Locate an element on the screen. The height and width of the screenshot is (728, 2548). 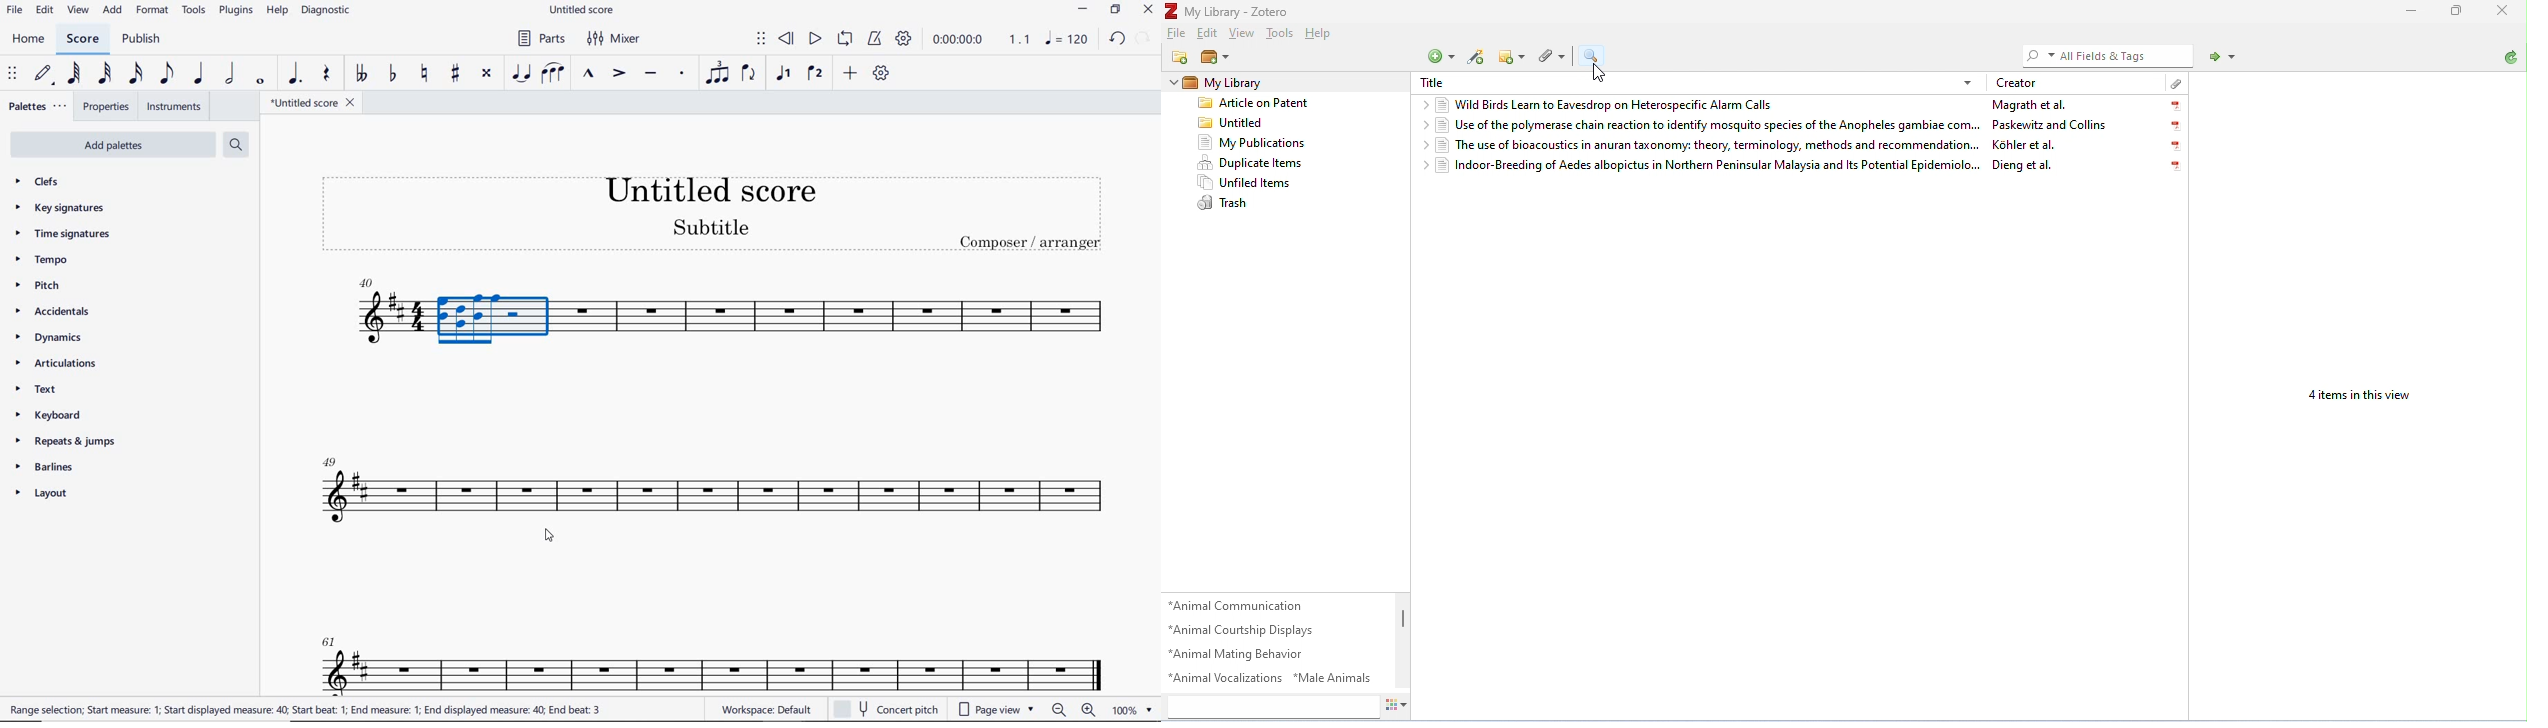
unfiled items is located at coordinates (1244, 182).